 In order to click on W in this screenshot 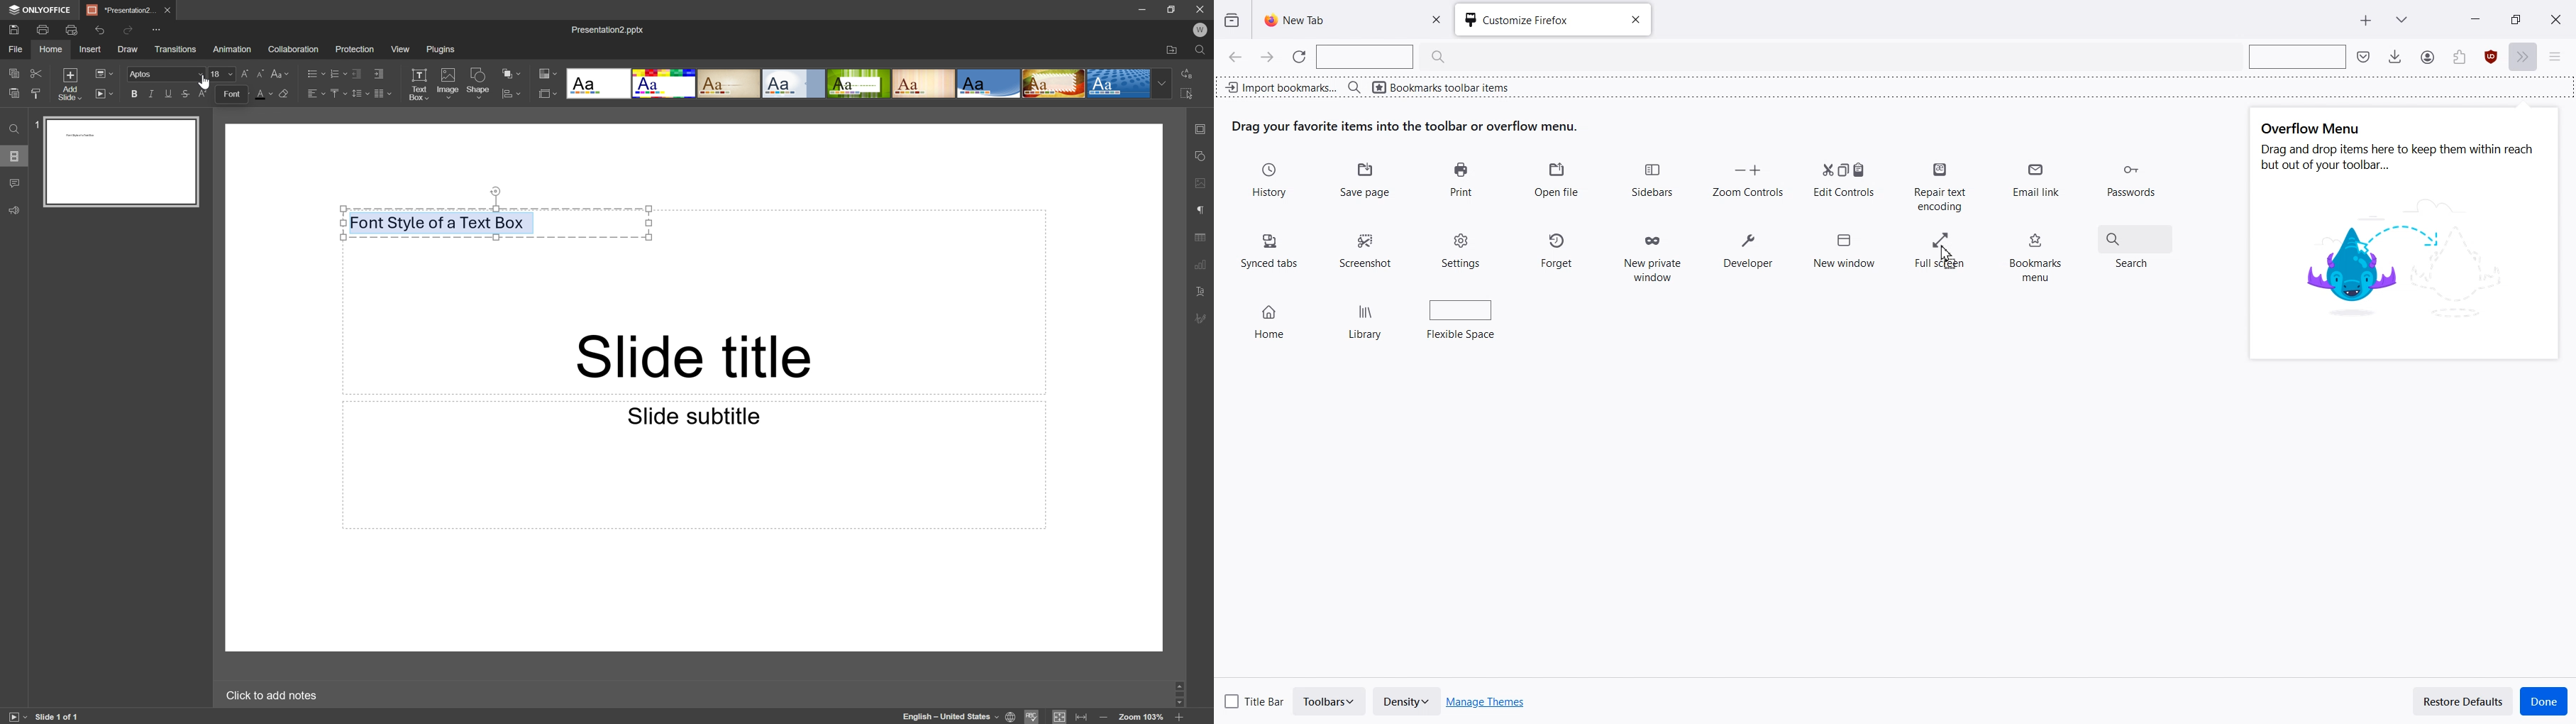, I will do `click(1202, 29)`.